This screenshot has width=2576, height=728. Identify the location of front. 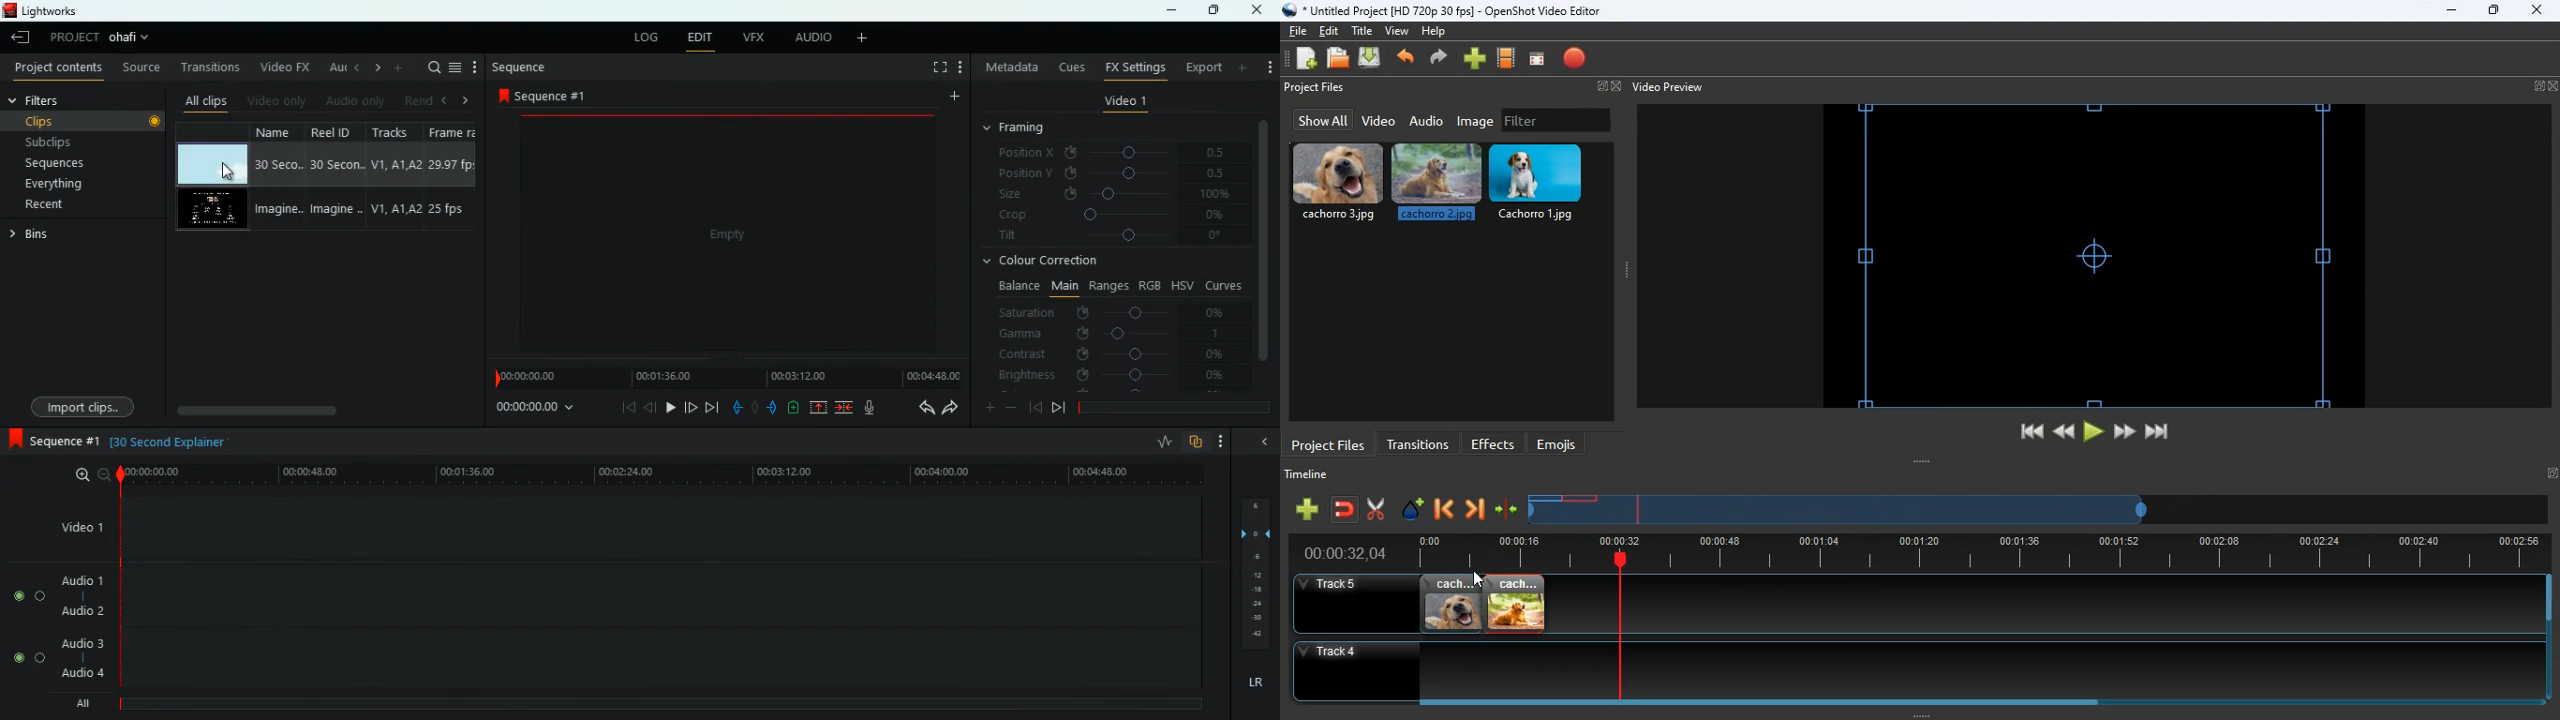
(692, 407).